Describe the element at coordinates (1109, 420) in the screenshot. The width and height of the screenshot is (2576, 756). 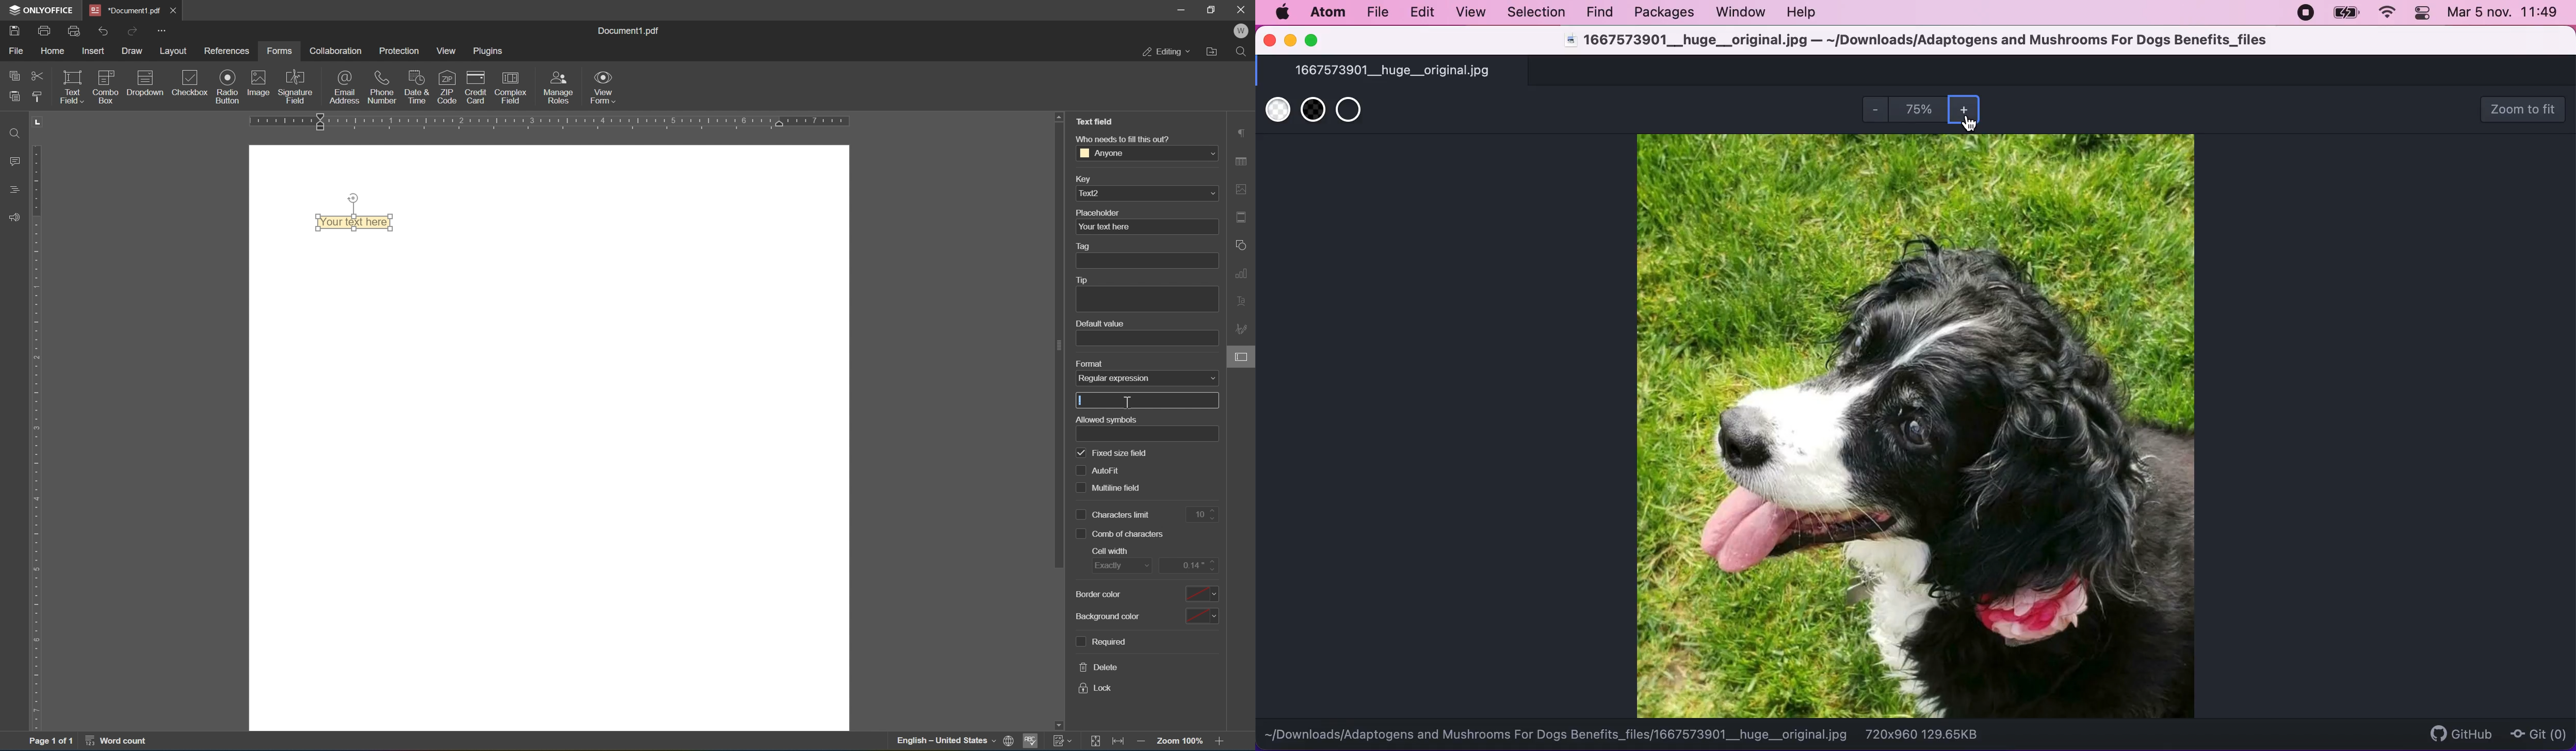
I see `allowed symbols` at that location.